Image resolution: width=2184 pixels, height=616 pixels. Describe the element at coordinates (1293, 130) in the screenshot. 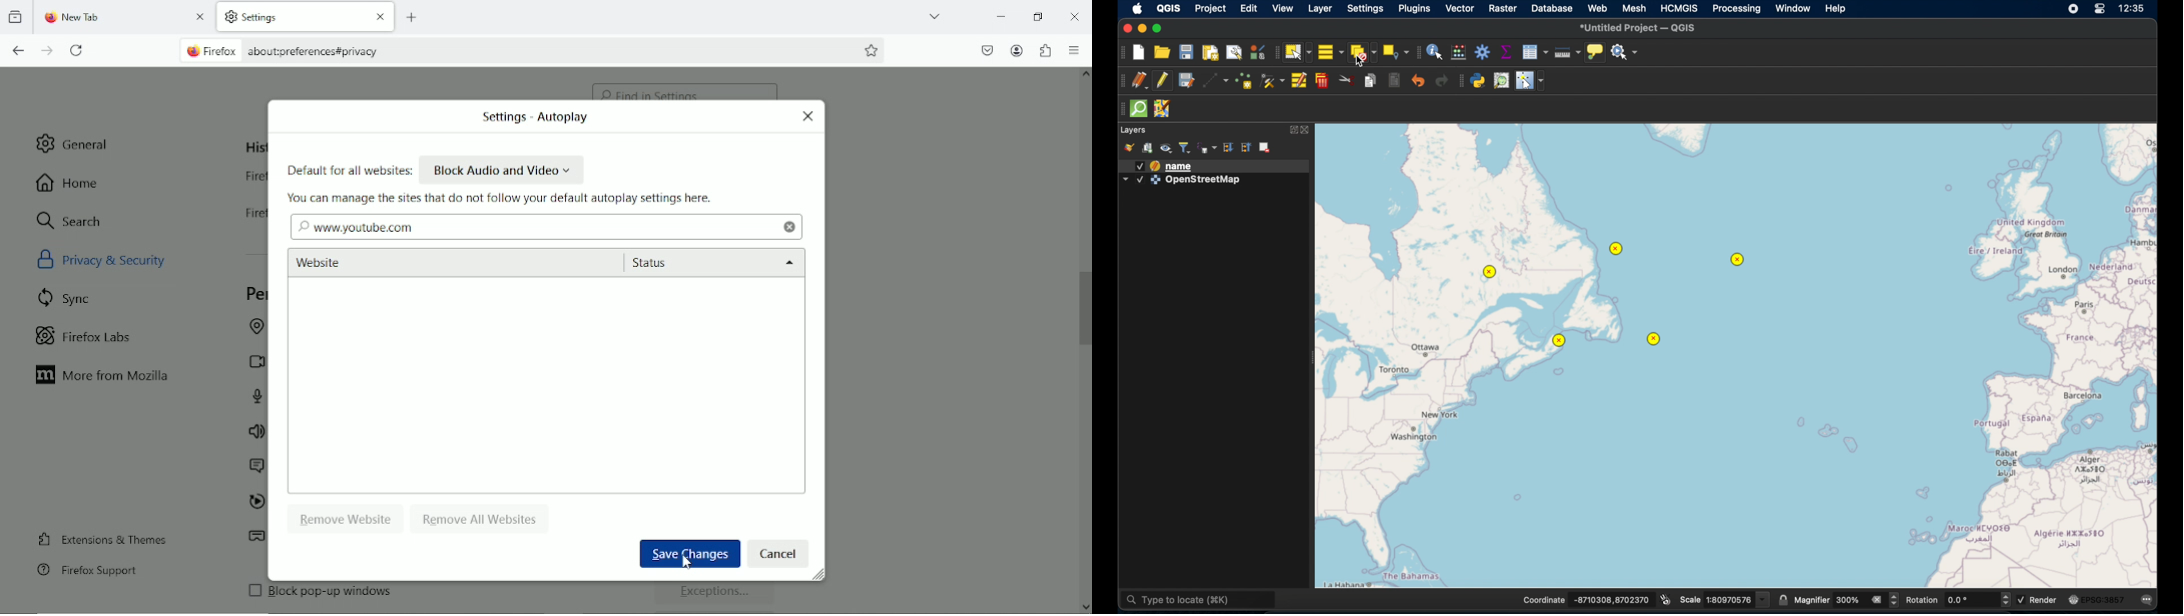

I see `expand` at that location.